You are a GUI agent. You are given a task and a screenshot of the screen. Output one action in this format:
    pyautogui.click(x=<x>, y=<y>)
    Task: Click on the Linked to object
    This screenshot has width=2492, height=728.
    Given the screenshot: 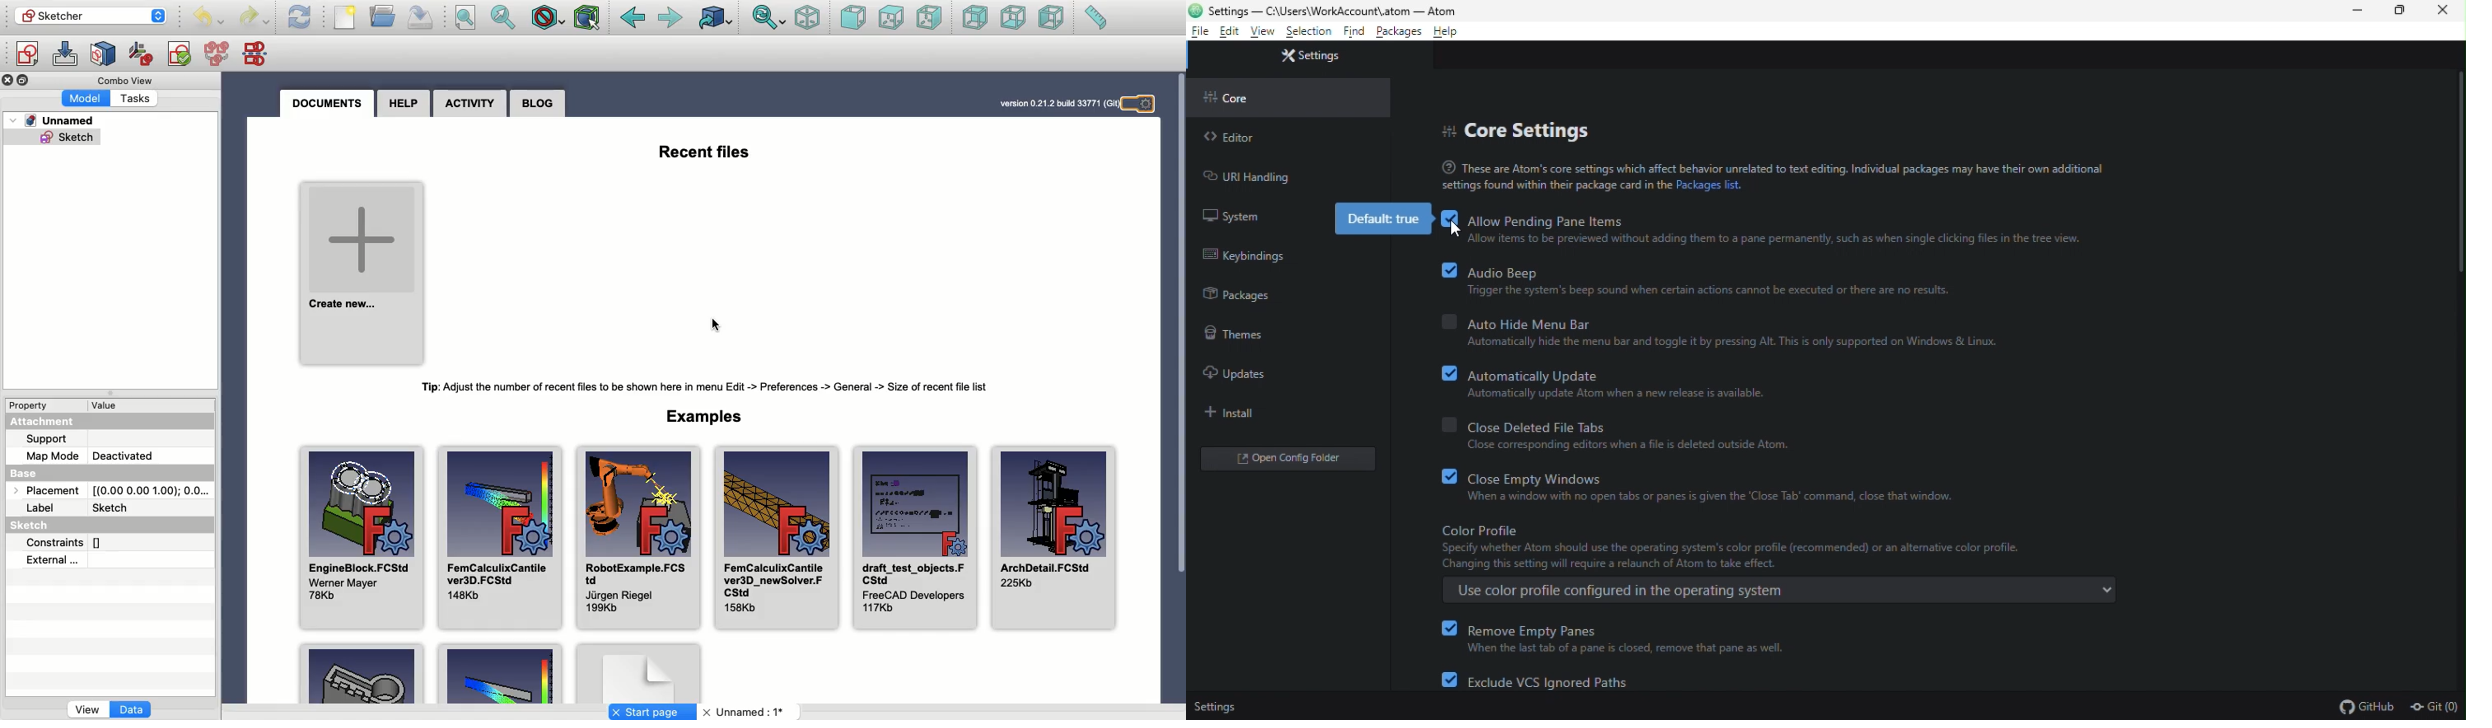 What is the action you would take?
    pyautogui.click(x=714, y=19)
    